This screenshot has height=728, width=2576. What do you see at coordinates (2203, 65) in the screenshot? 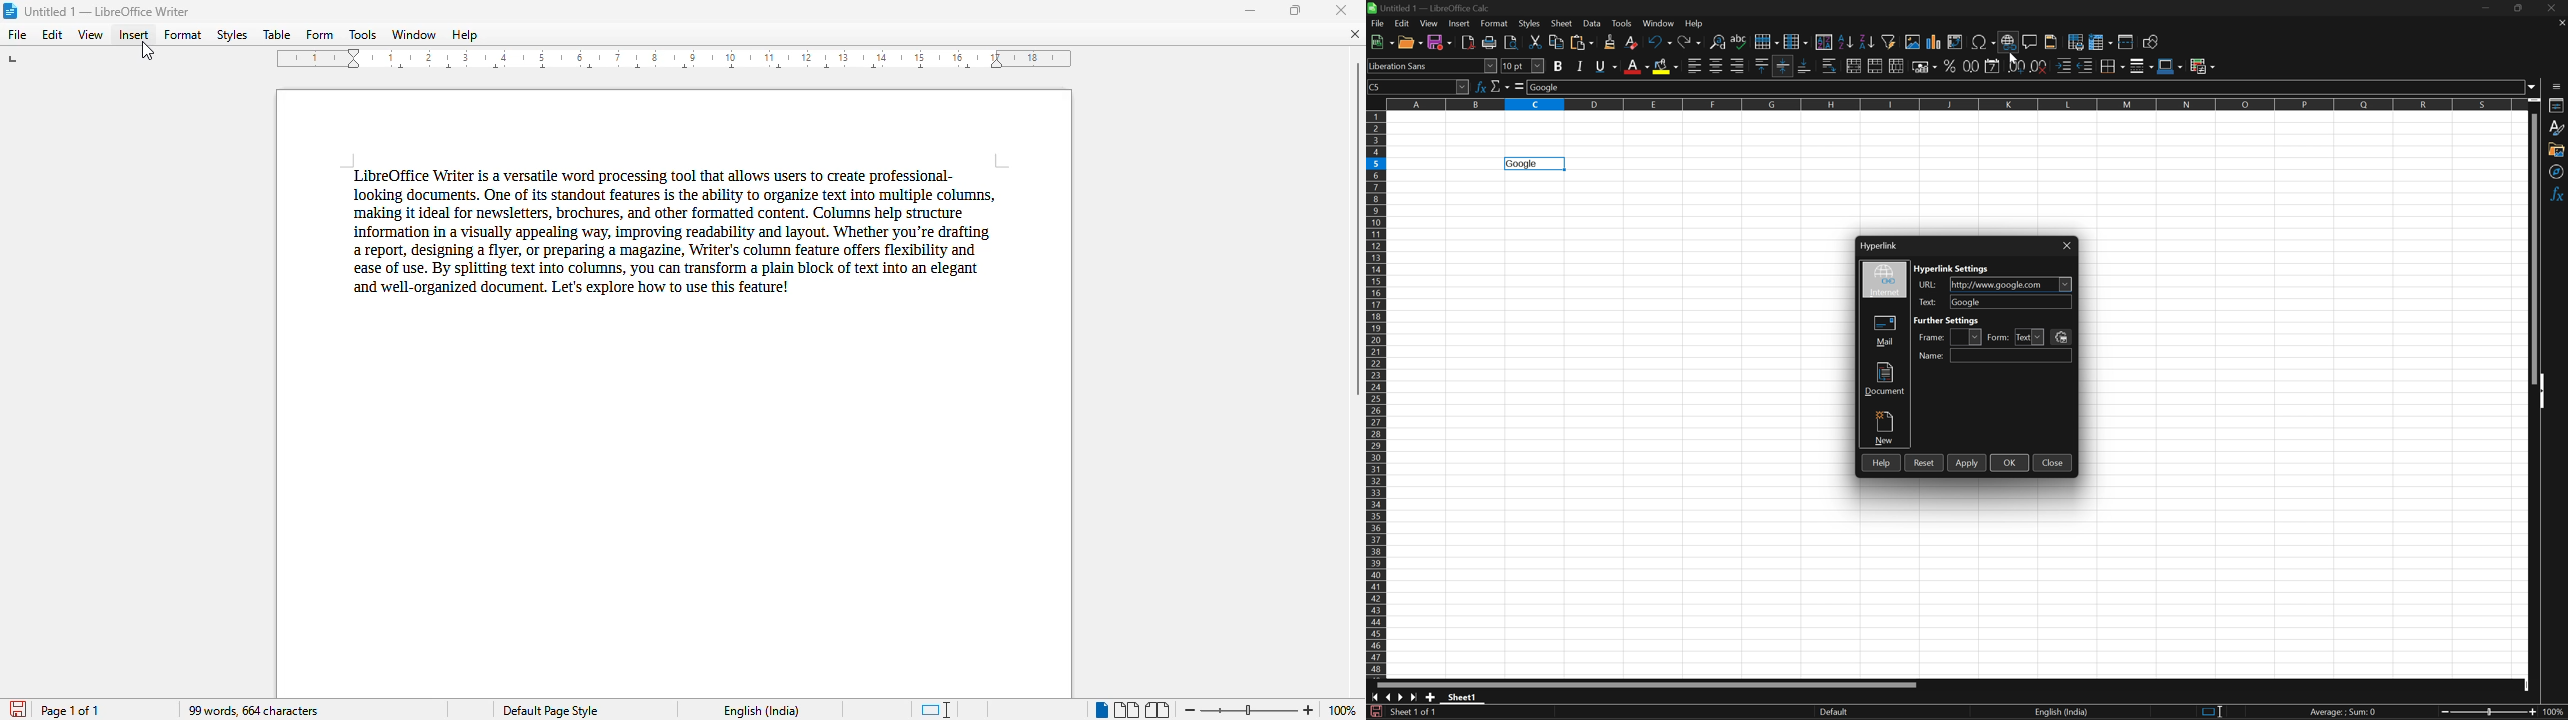
I see `Conditional` at bounding box center [2203, 65].